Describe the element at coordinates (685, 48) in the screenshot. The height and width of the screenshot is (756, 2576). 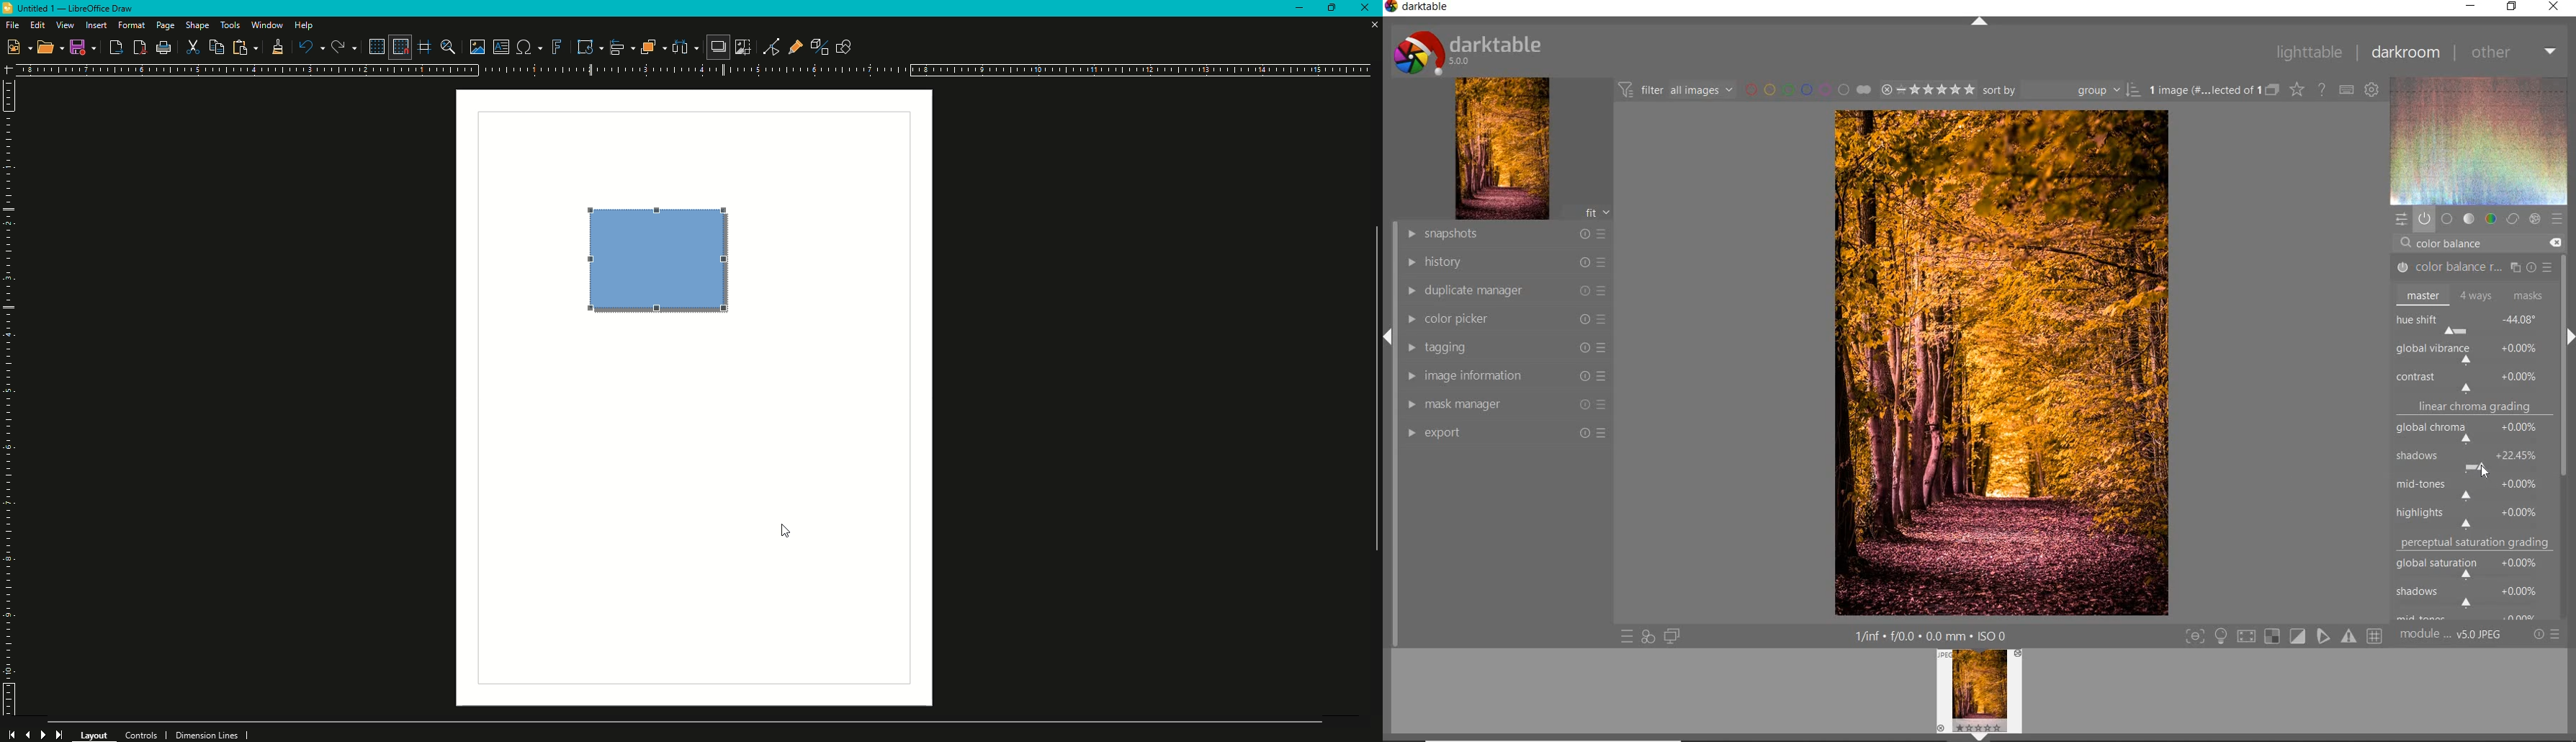
I see `Select three objects` at that location.